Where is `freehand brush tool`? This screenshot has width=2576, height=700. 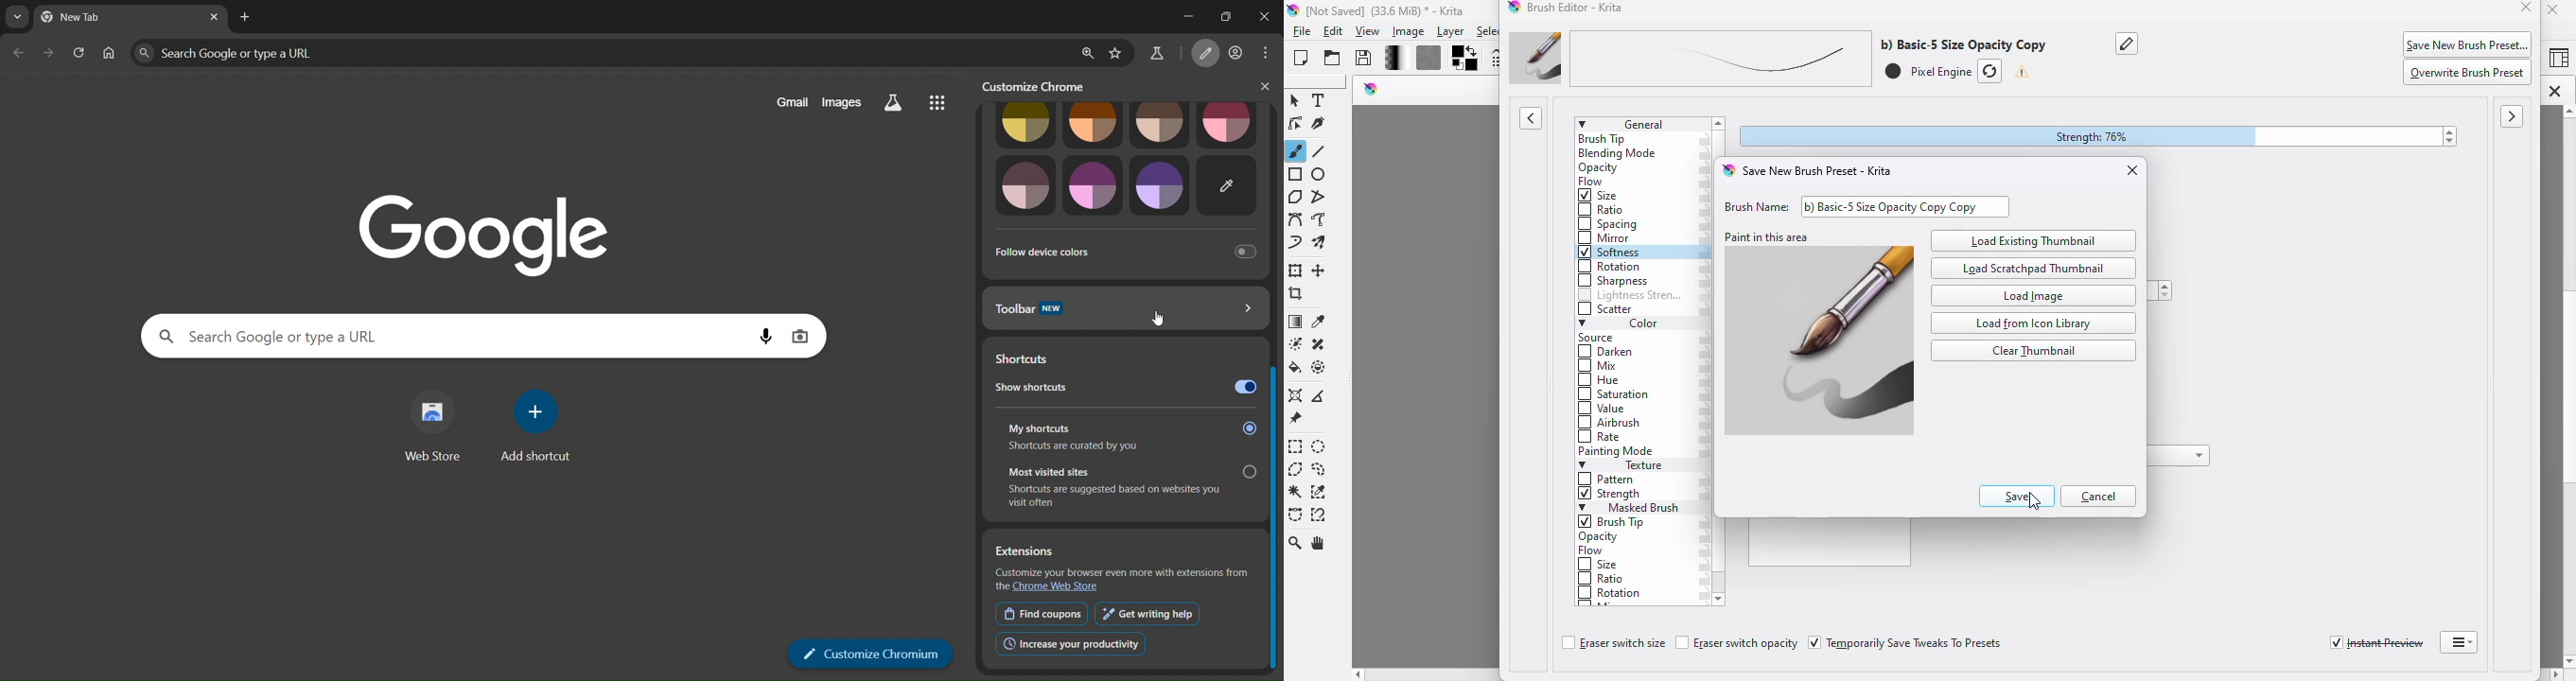 freehand brush tool is located at coordinates (1296, 150).